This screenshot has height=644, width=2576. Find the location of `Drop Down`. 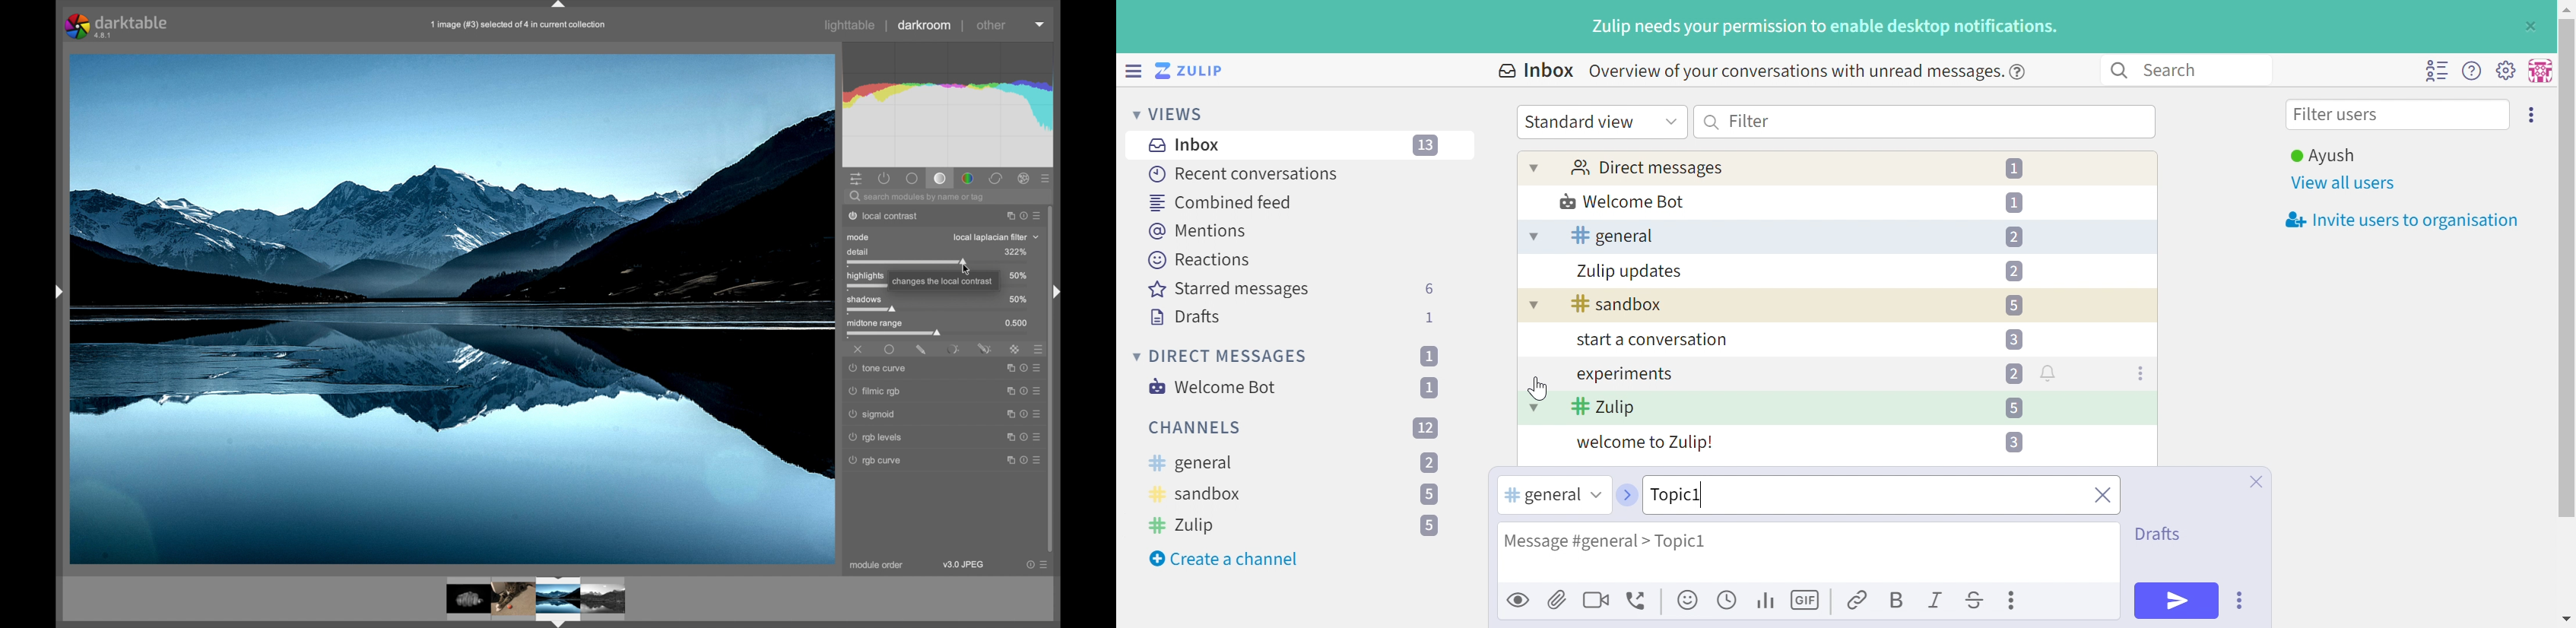

Drop Down is located at coordinates (1671, 120).